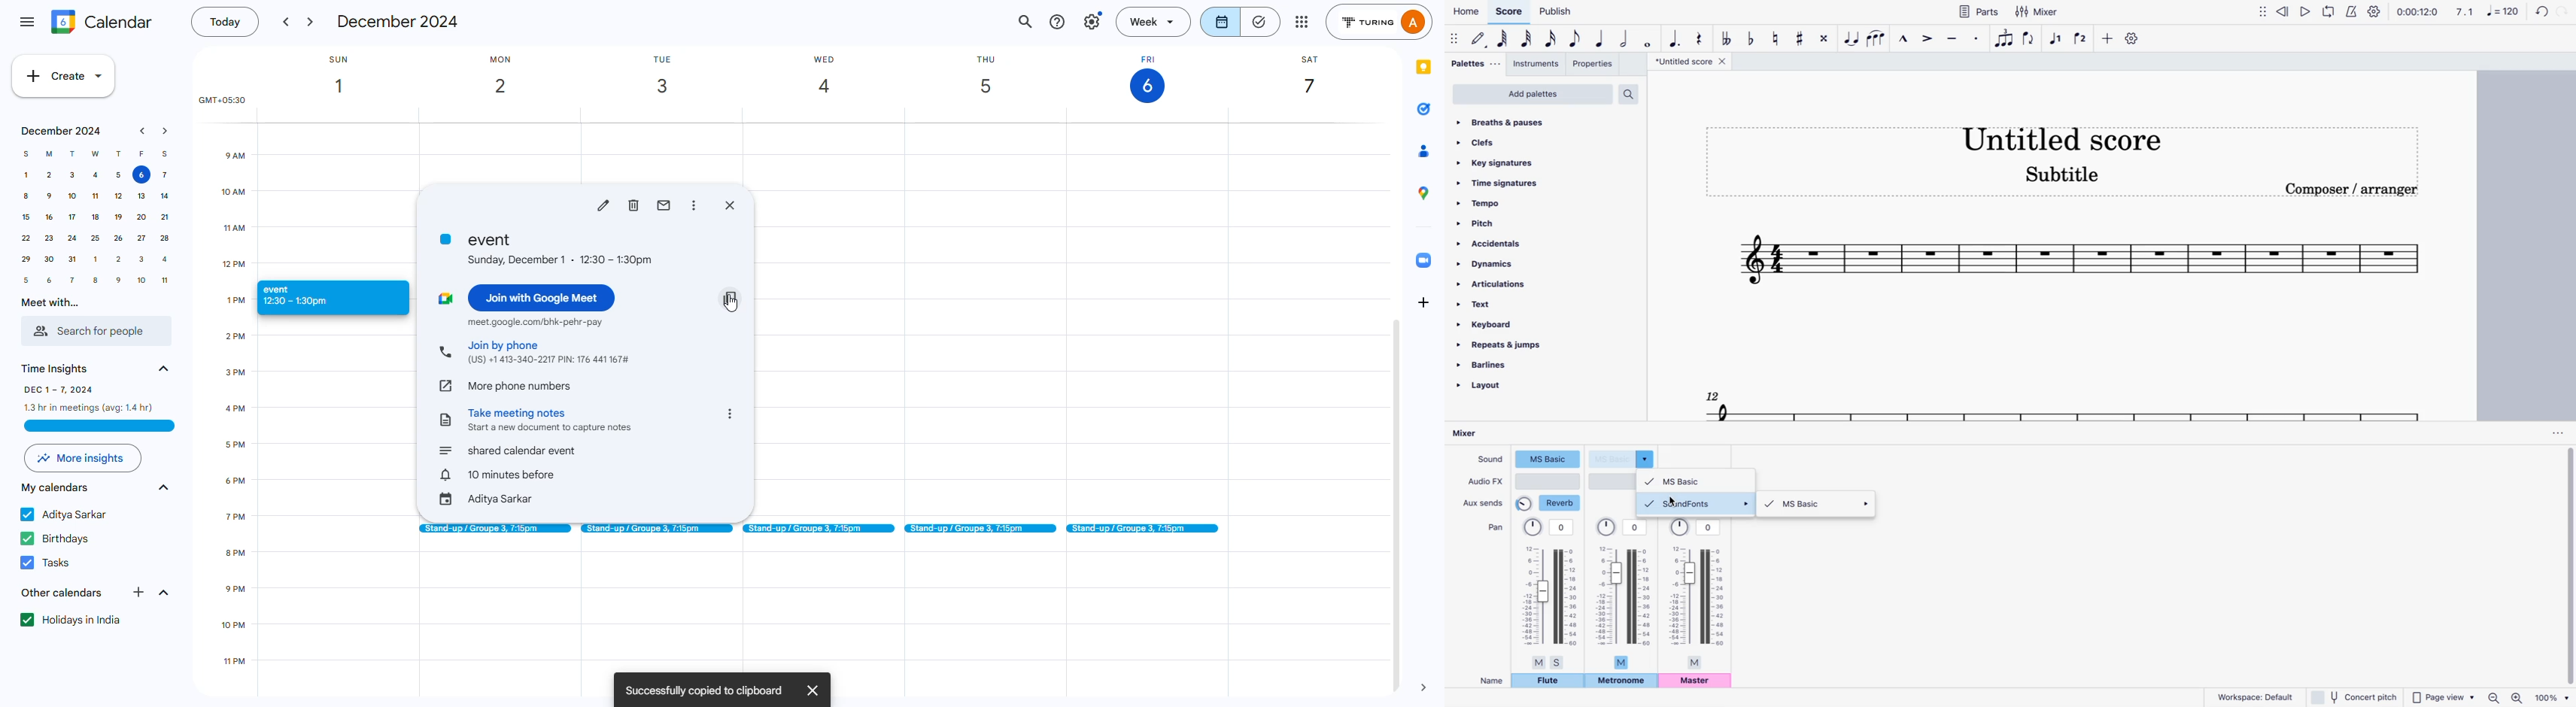  I want to click on other, so click(59, 593).